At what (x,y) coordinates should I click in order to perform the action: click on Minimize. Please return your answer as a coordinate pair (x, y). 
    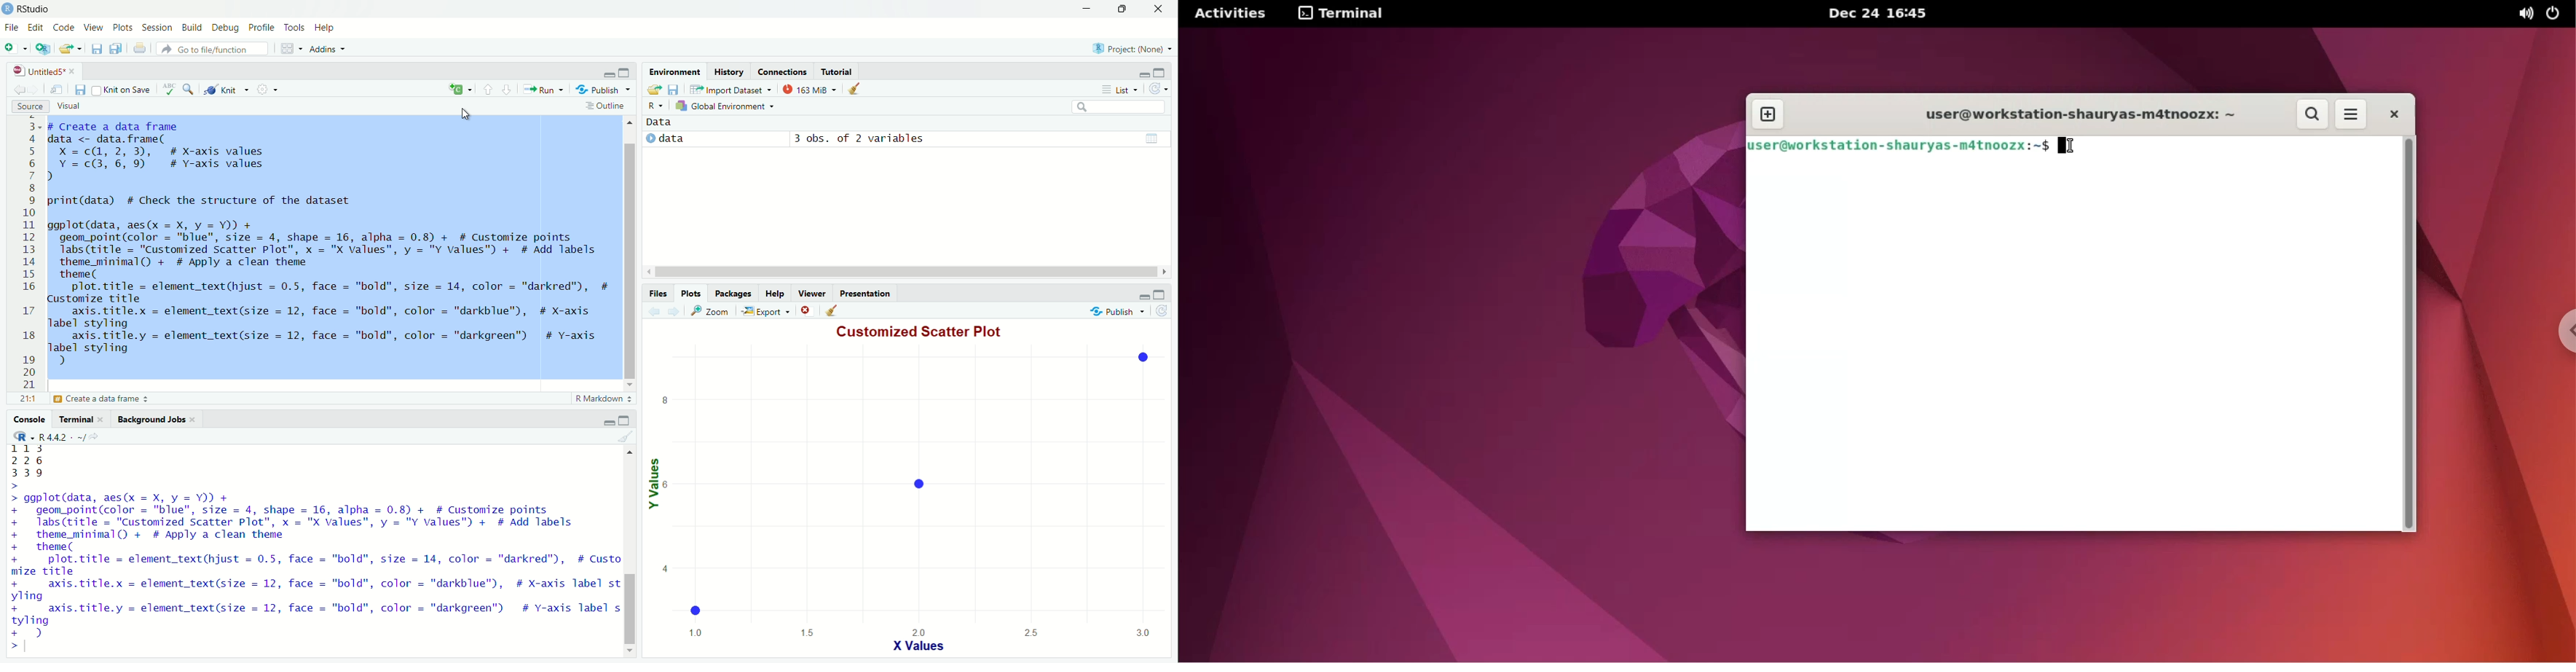
    Looking at the image, I should click on (1143, 75).